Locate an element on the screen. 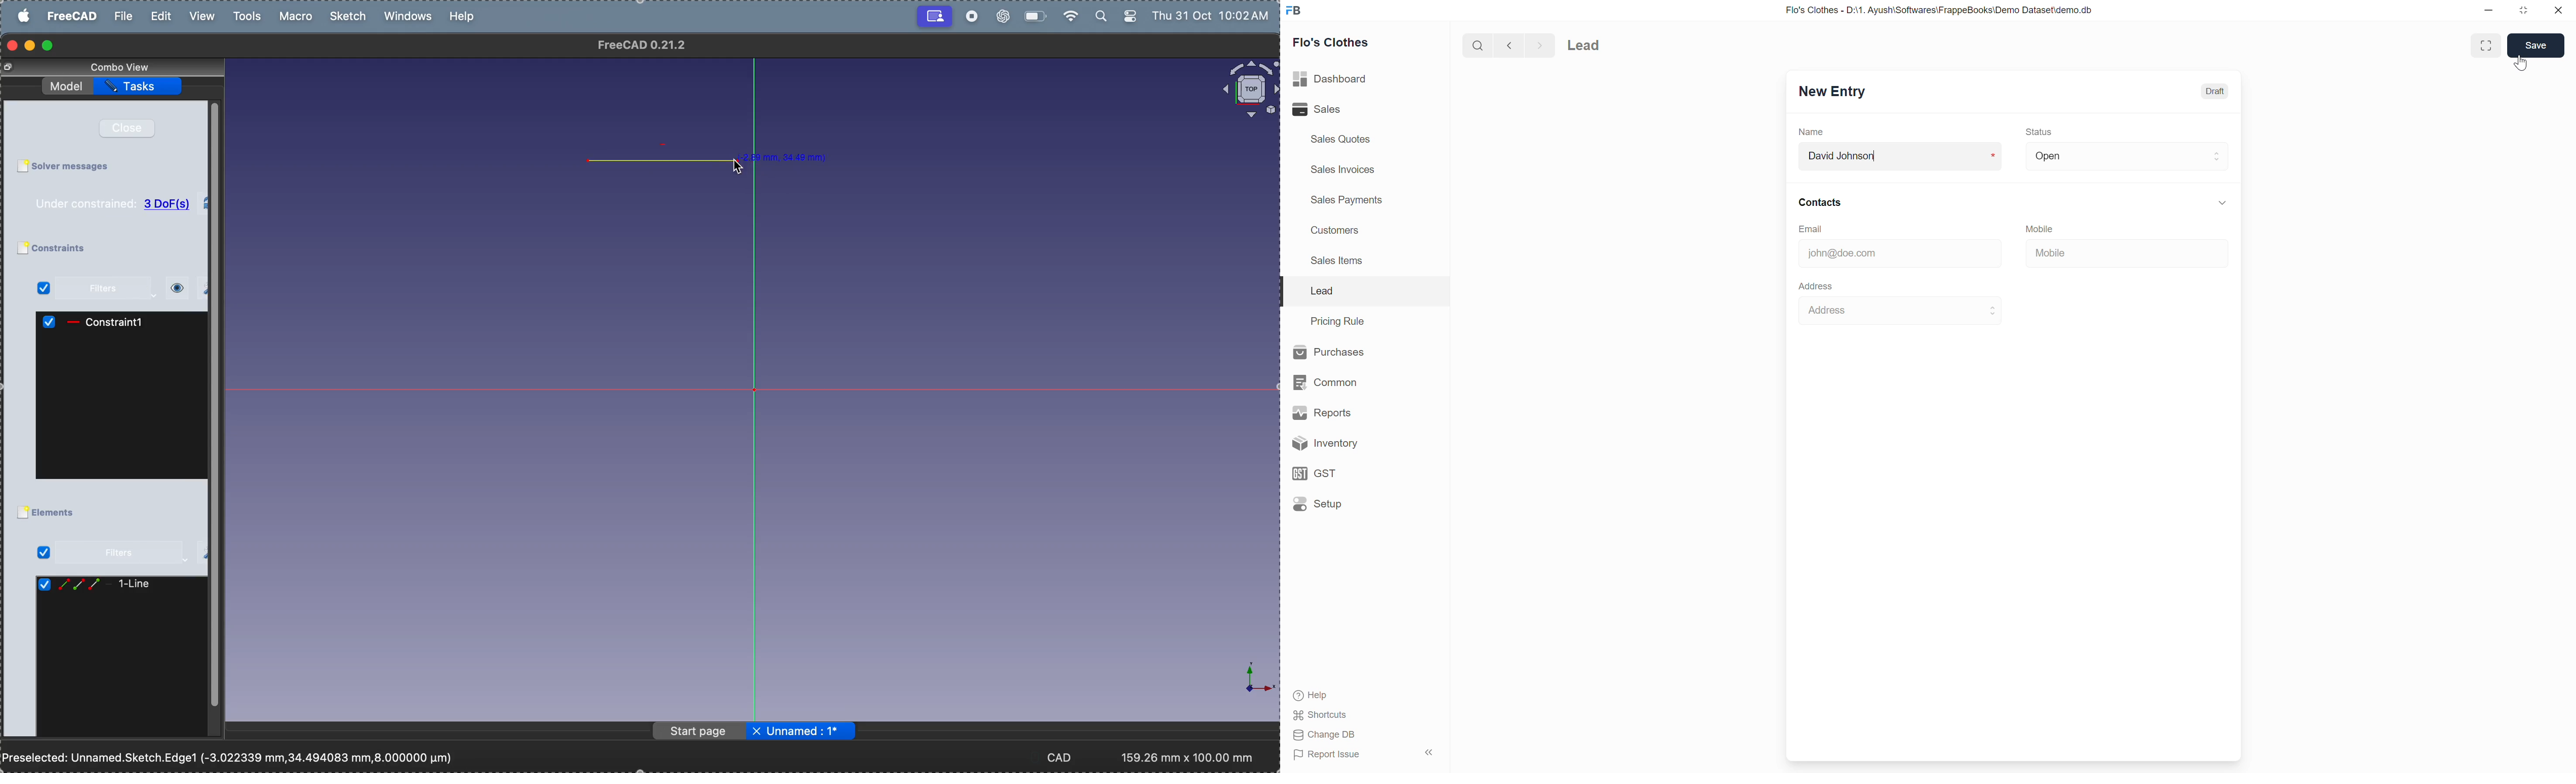 The height and width of the screenshot is (784, 2576). chatgpt is located at coordinates (1002, 17).